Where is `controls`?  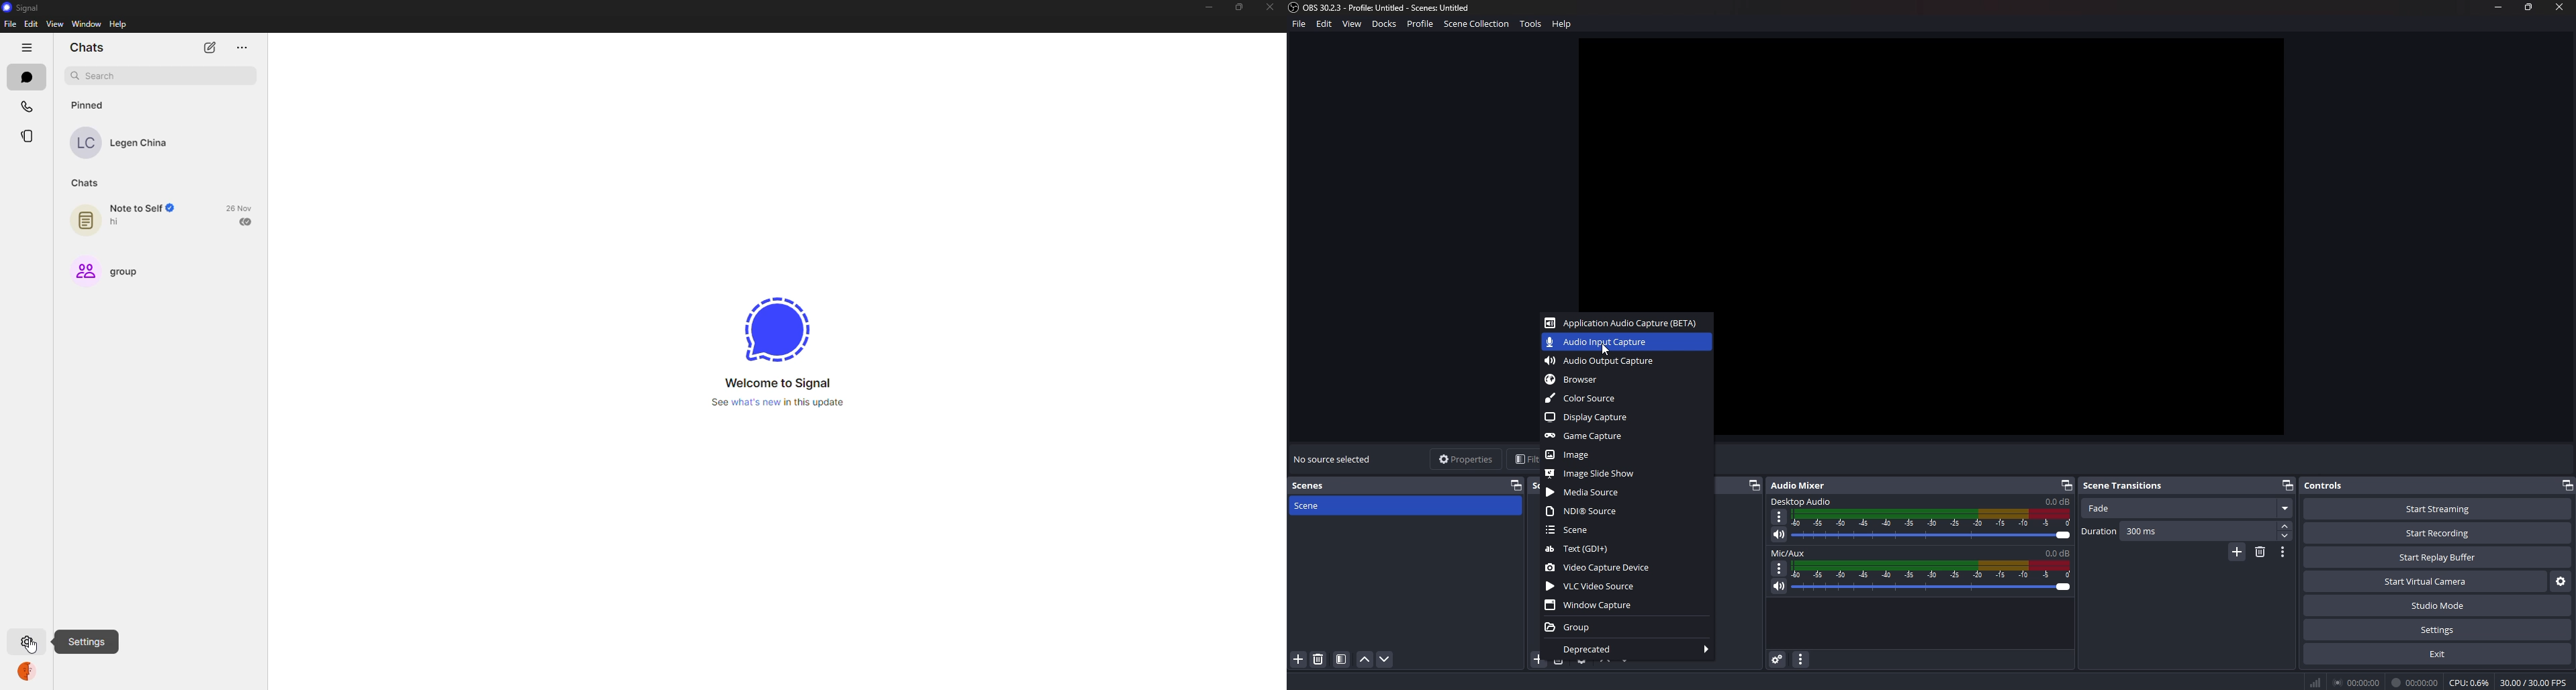
controls is located at coordinates (2336, 485).